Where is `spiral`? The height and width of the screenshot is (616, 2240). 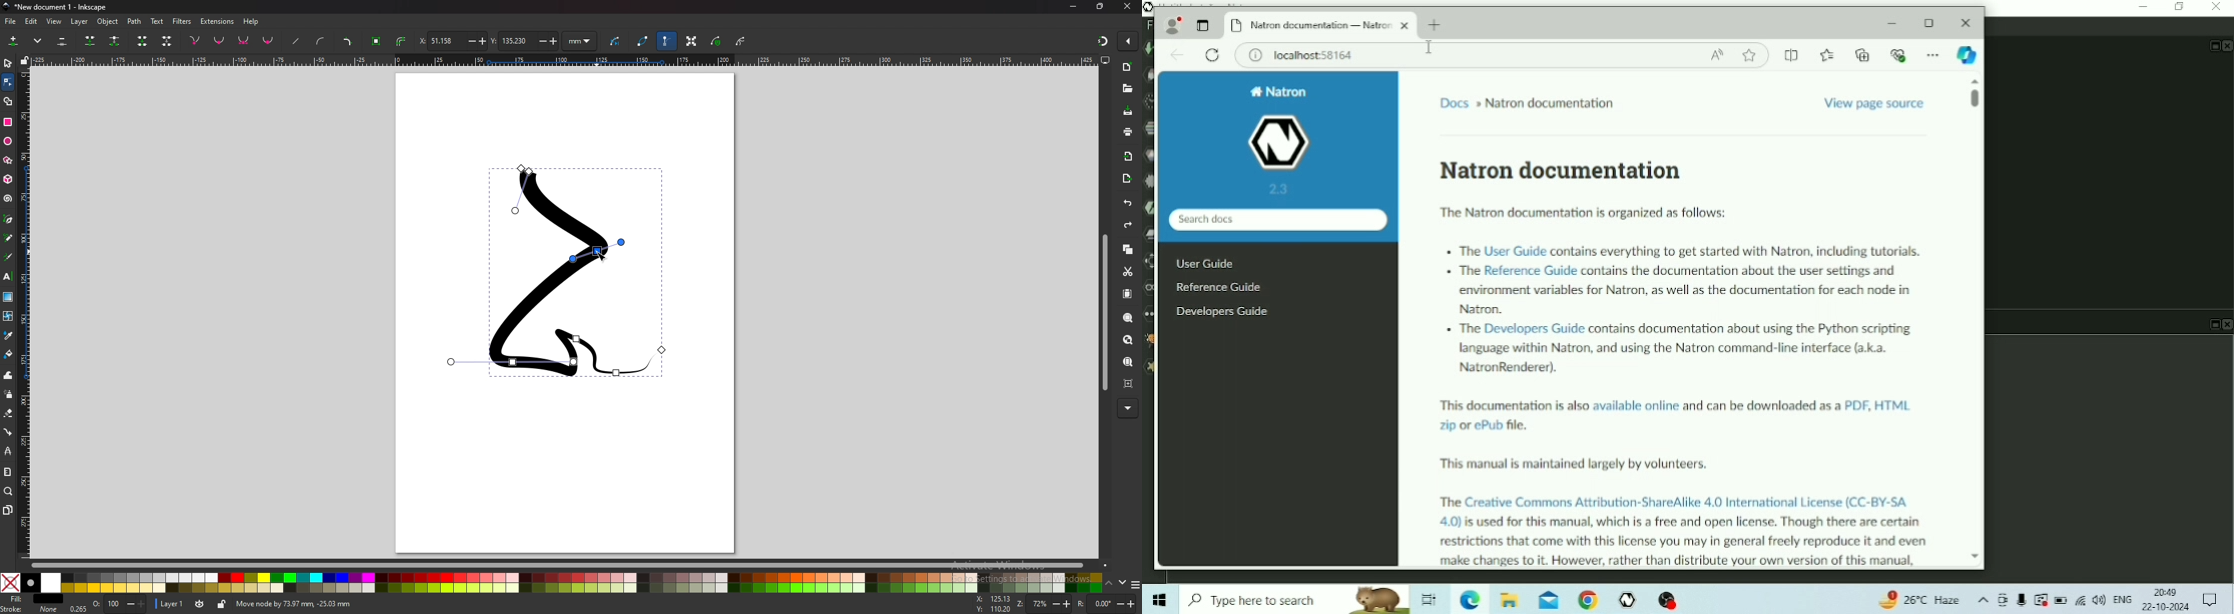
spiral is located at coordinates (7, 199).